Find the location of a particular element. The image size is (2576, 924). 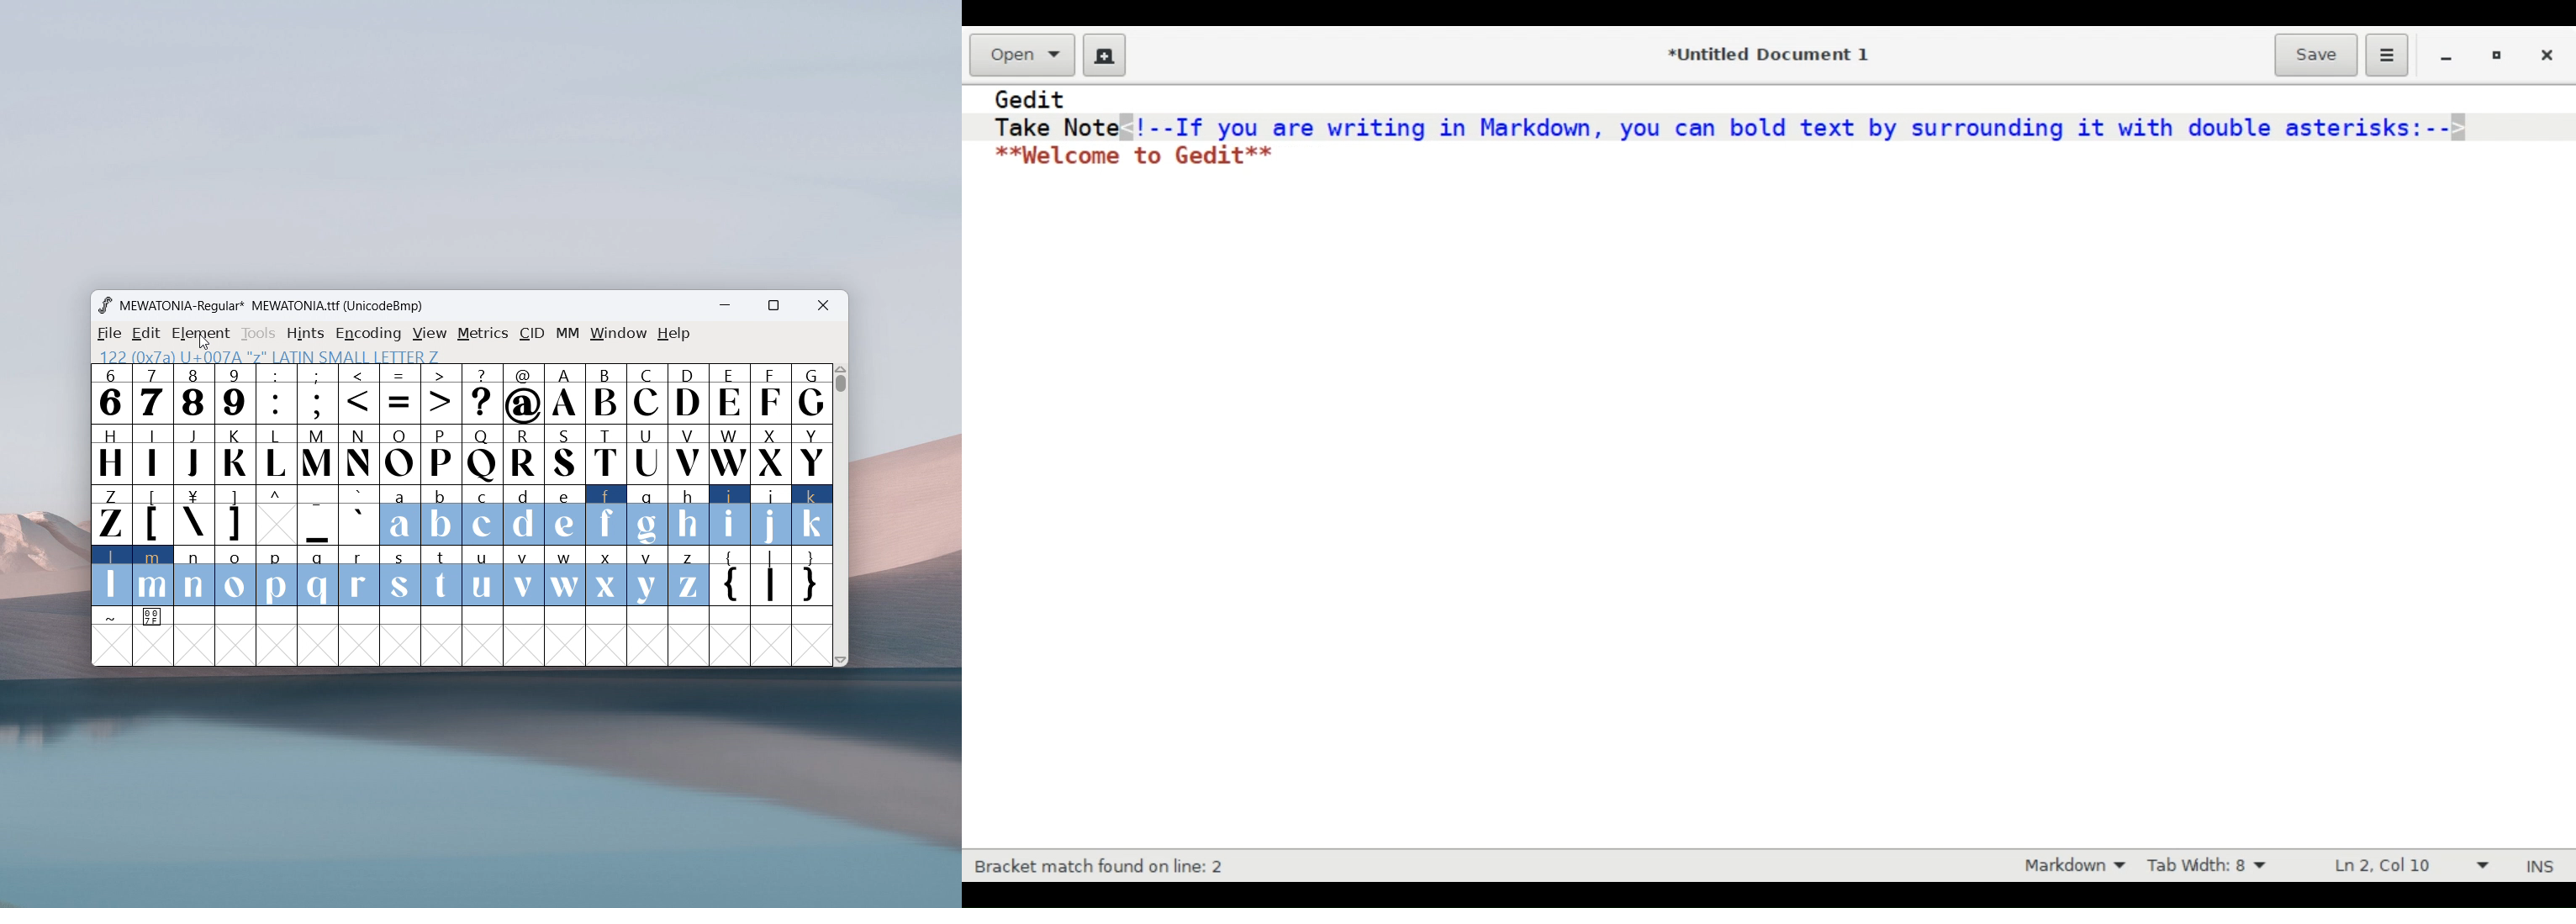

8 is located at coordinates (193, 393).